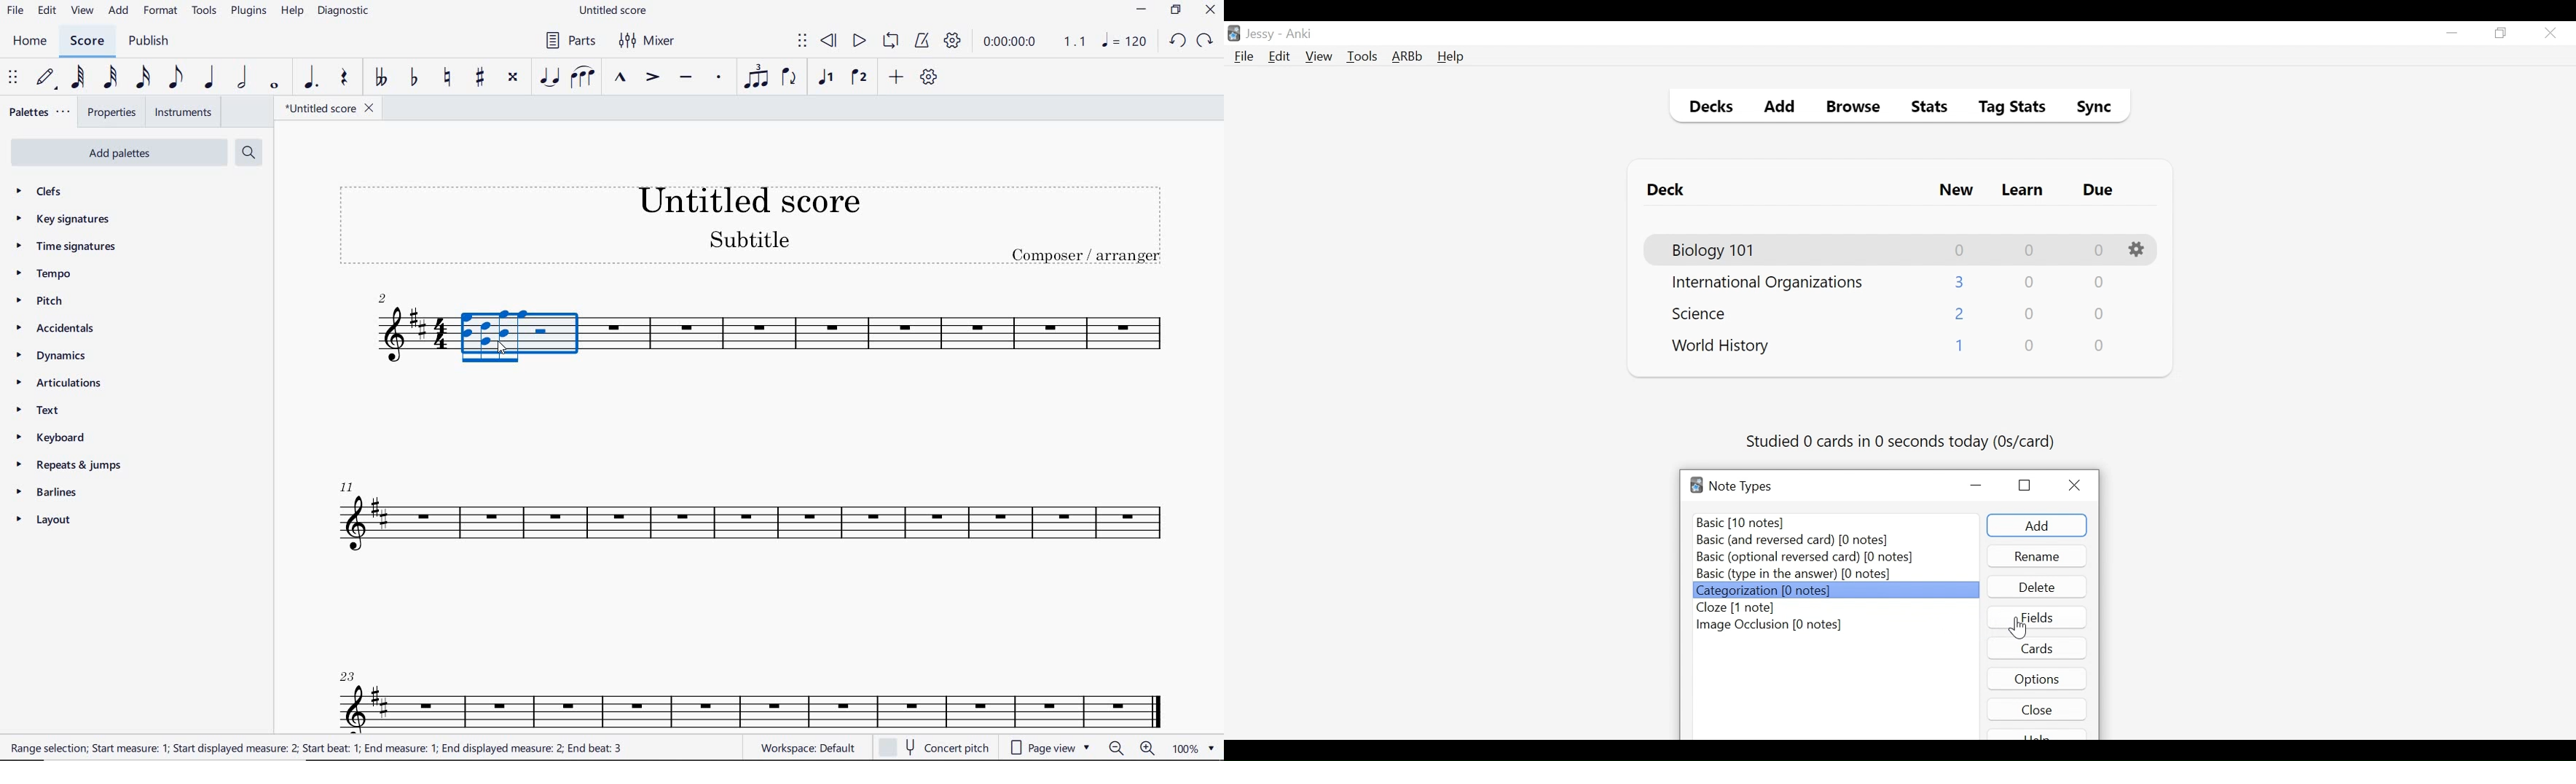 The height and width of the screenshot is (784, 2576). I want to click on Edit, so click(1278, 58).